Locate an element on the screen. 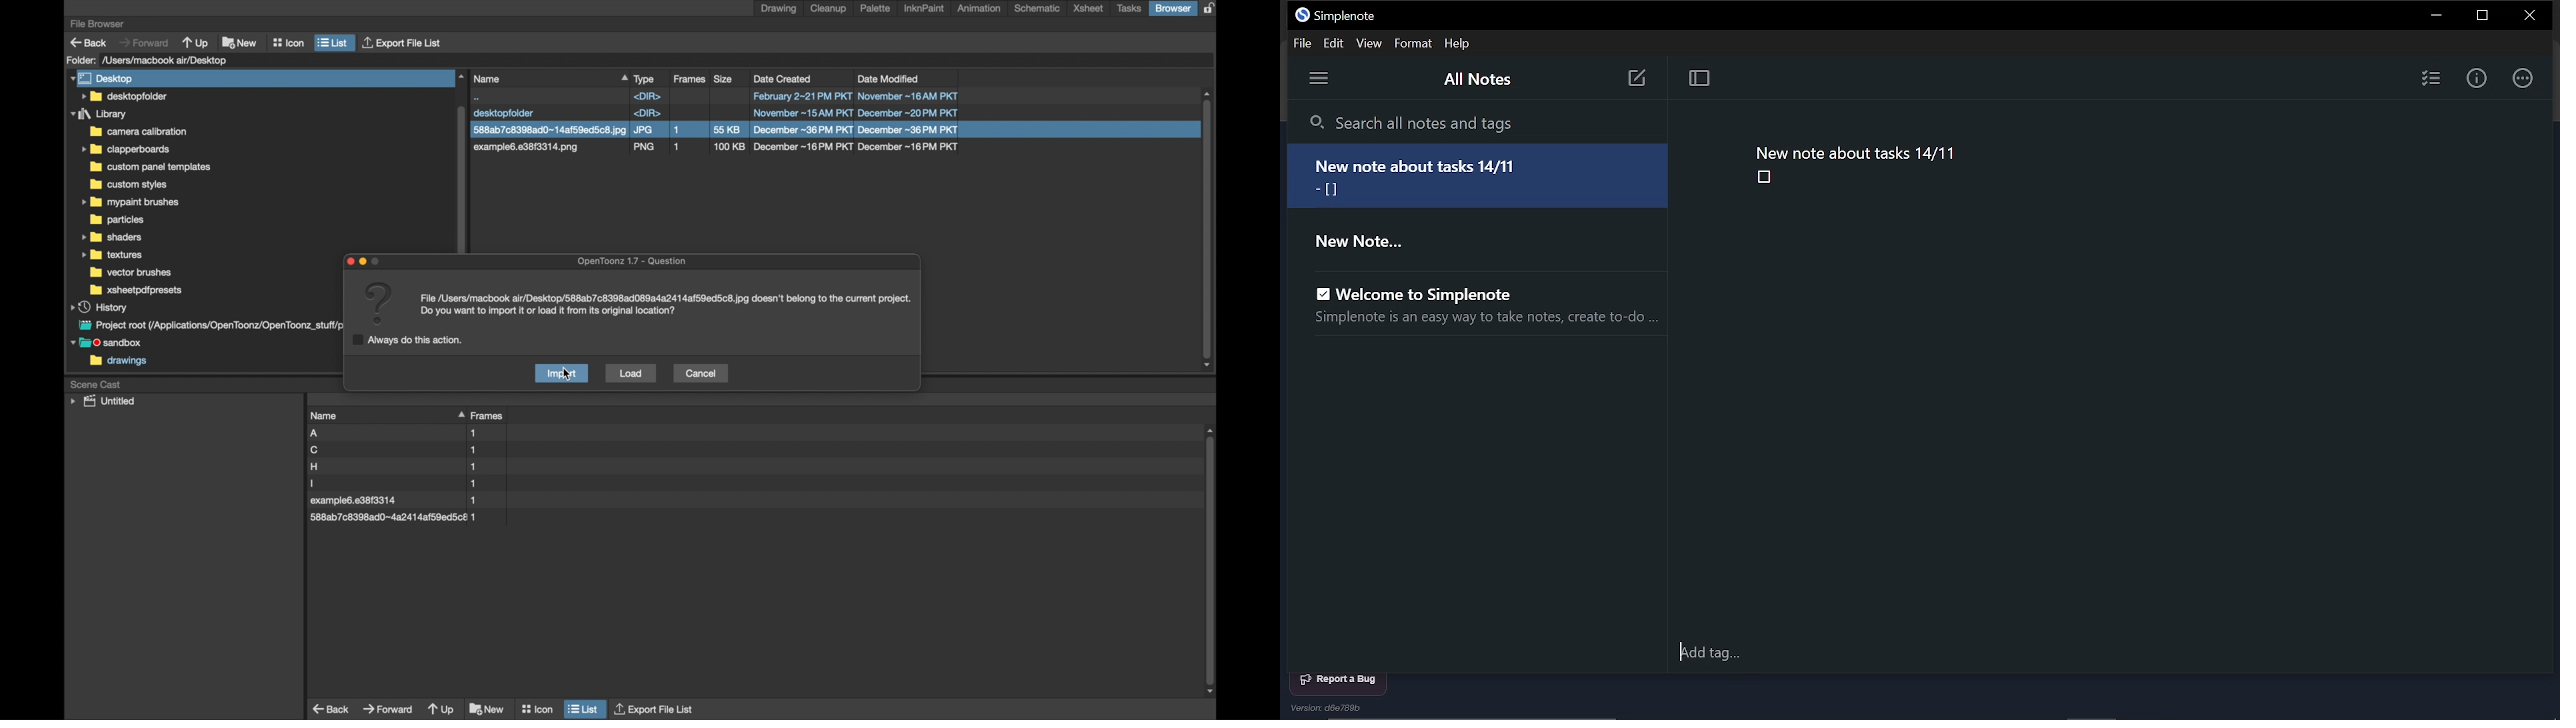  Version d6e788b is located at coordinates (1331, 708).